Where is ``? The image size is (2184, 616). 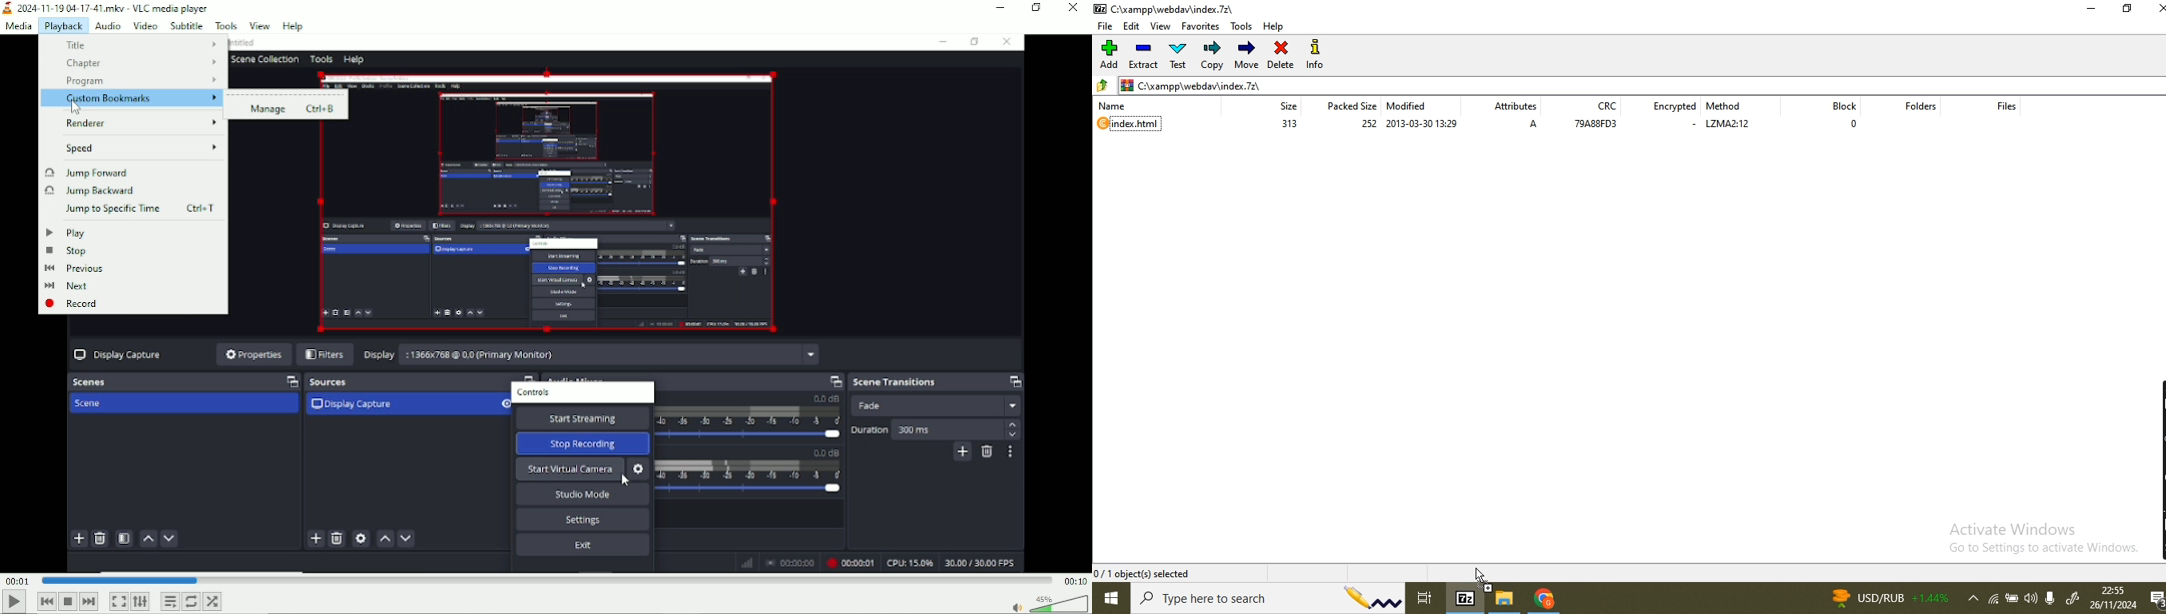
 is located at coordinates (1654, 95).